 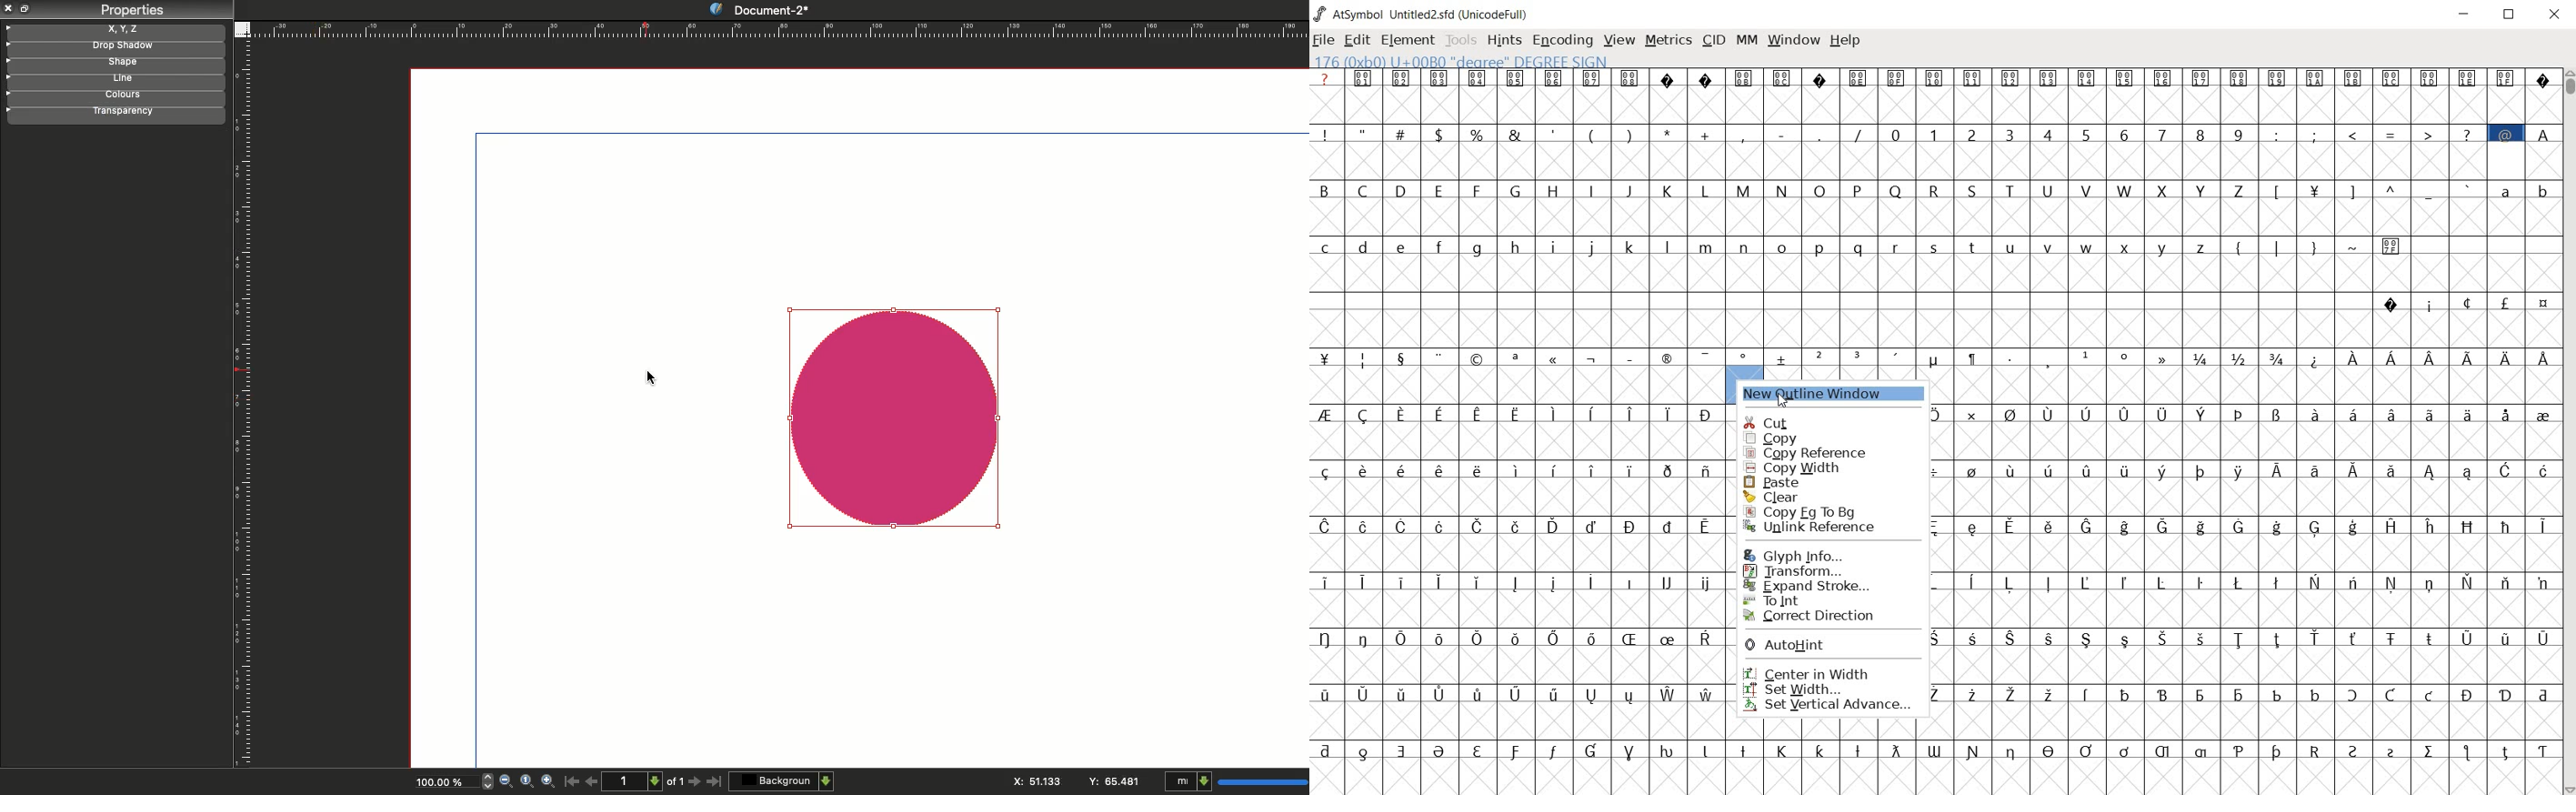 I want to click on encoding, so click(x=1563, y=40).